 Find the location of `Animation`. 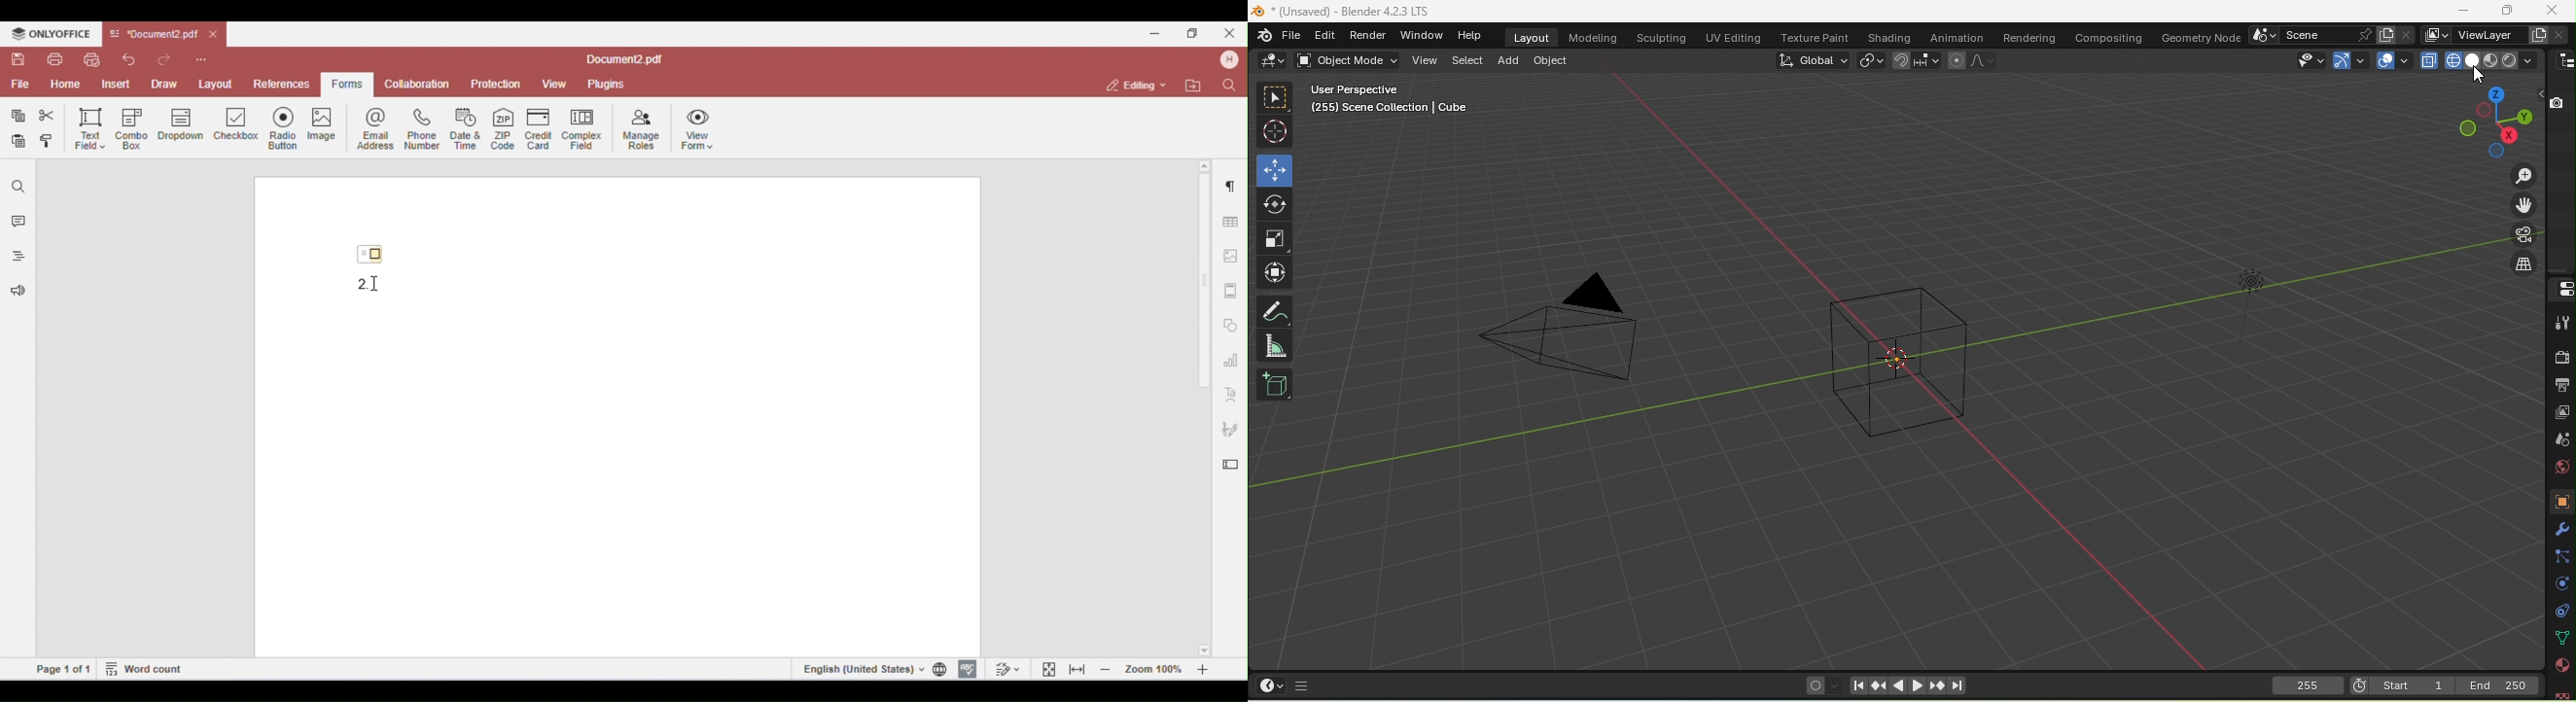

Animation is located at coordinates (1958, 37).